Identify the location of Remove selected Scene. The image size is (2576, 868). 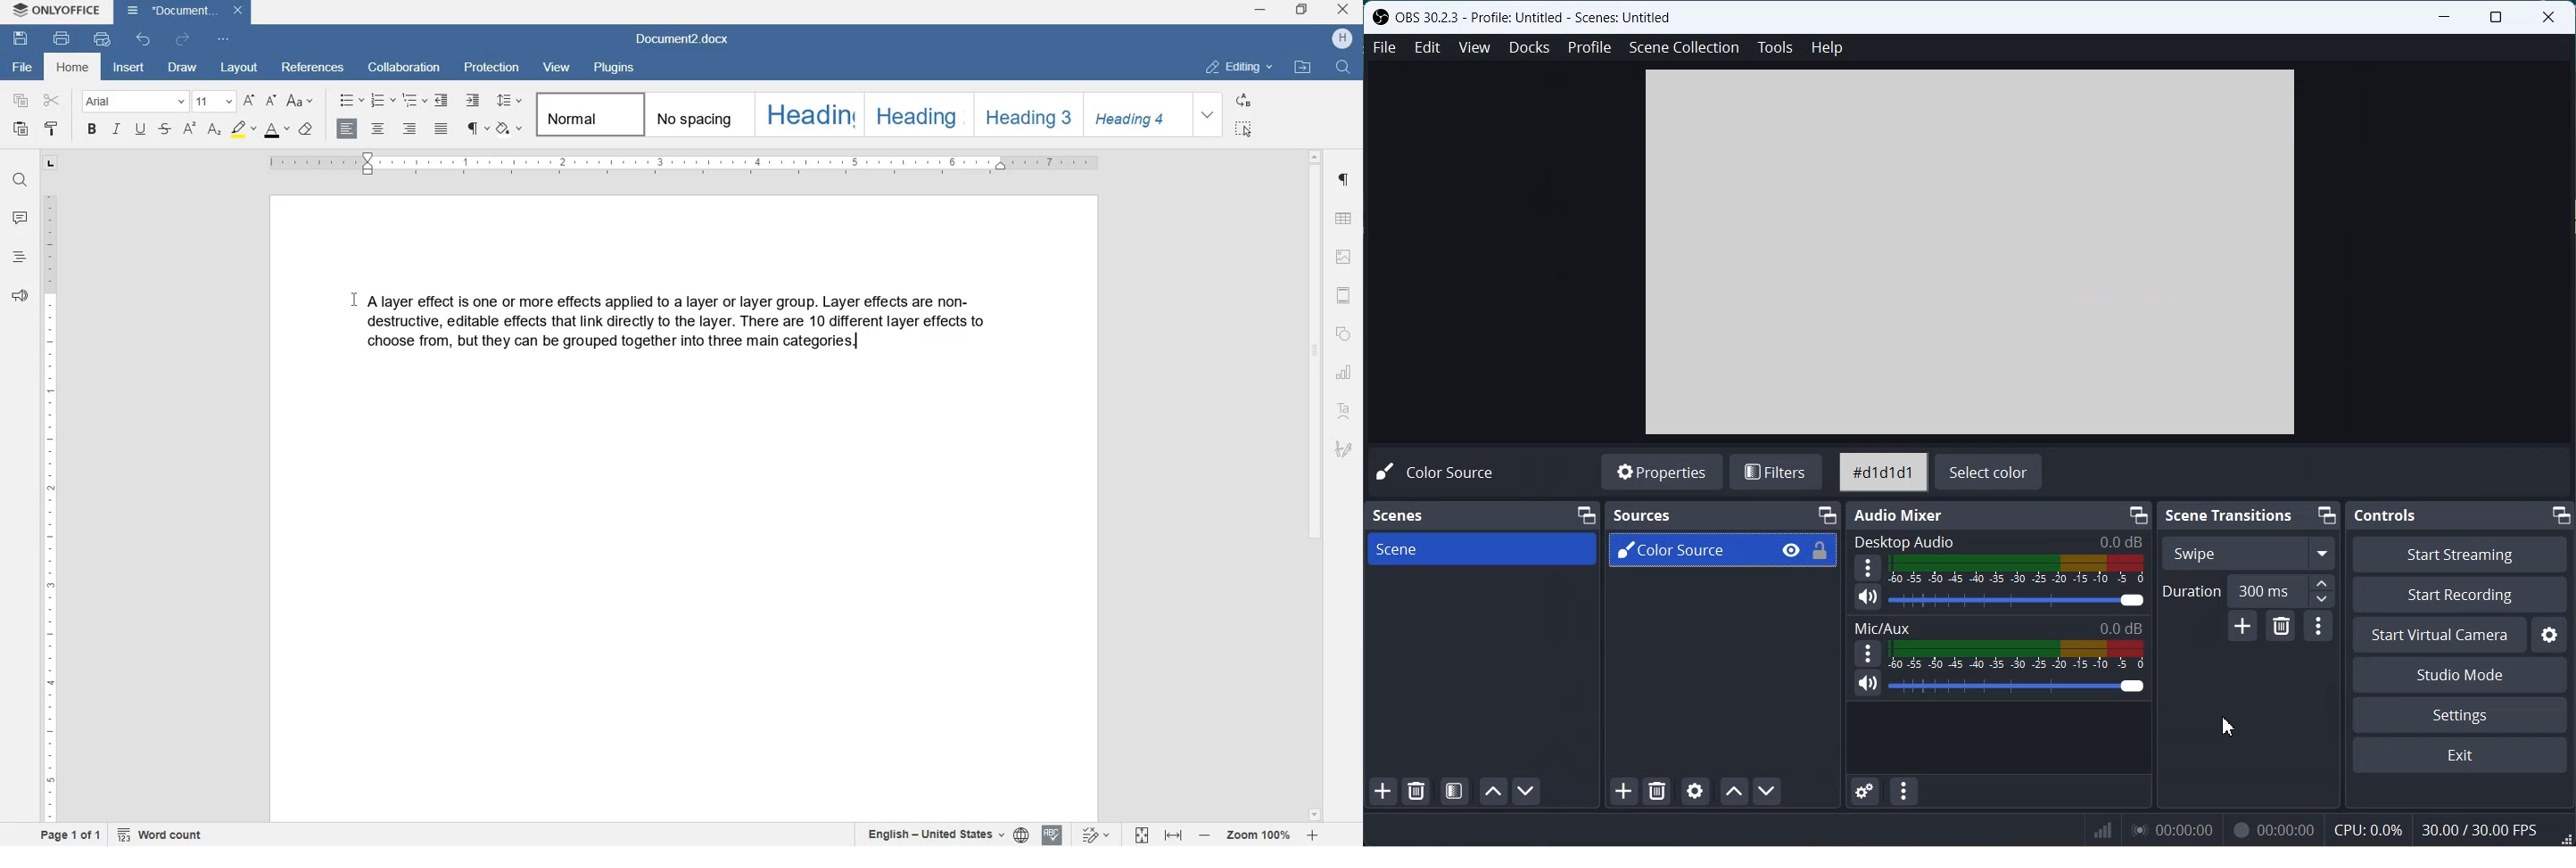
(1415, 792).